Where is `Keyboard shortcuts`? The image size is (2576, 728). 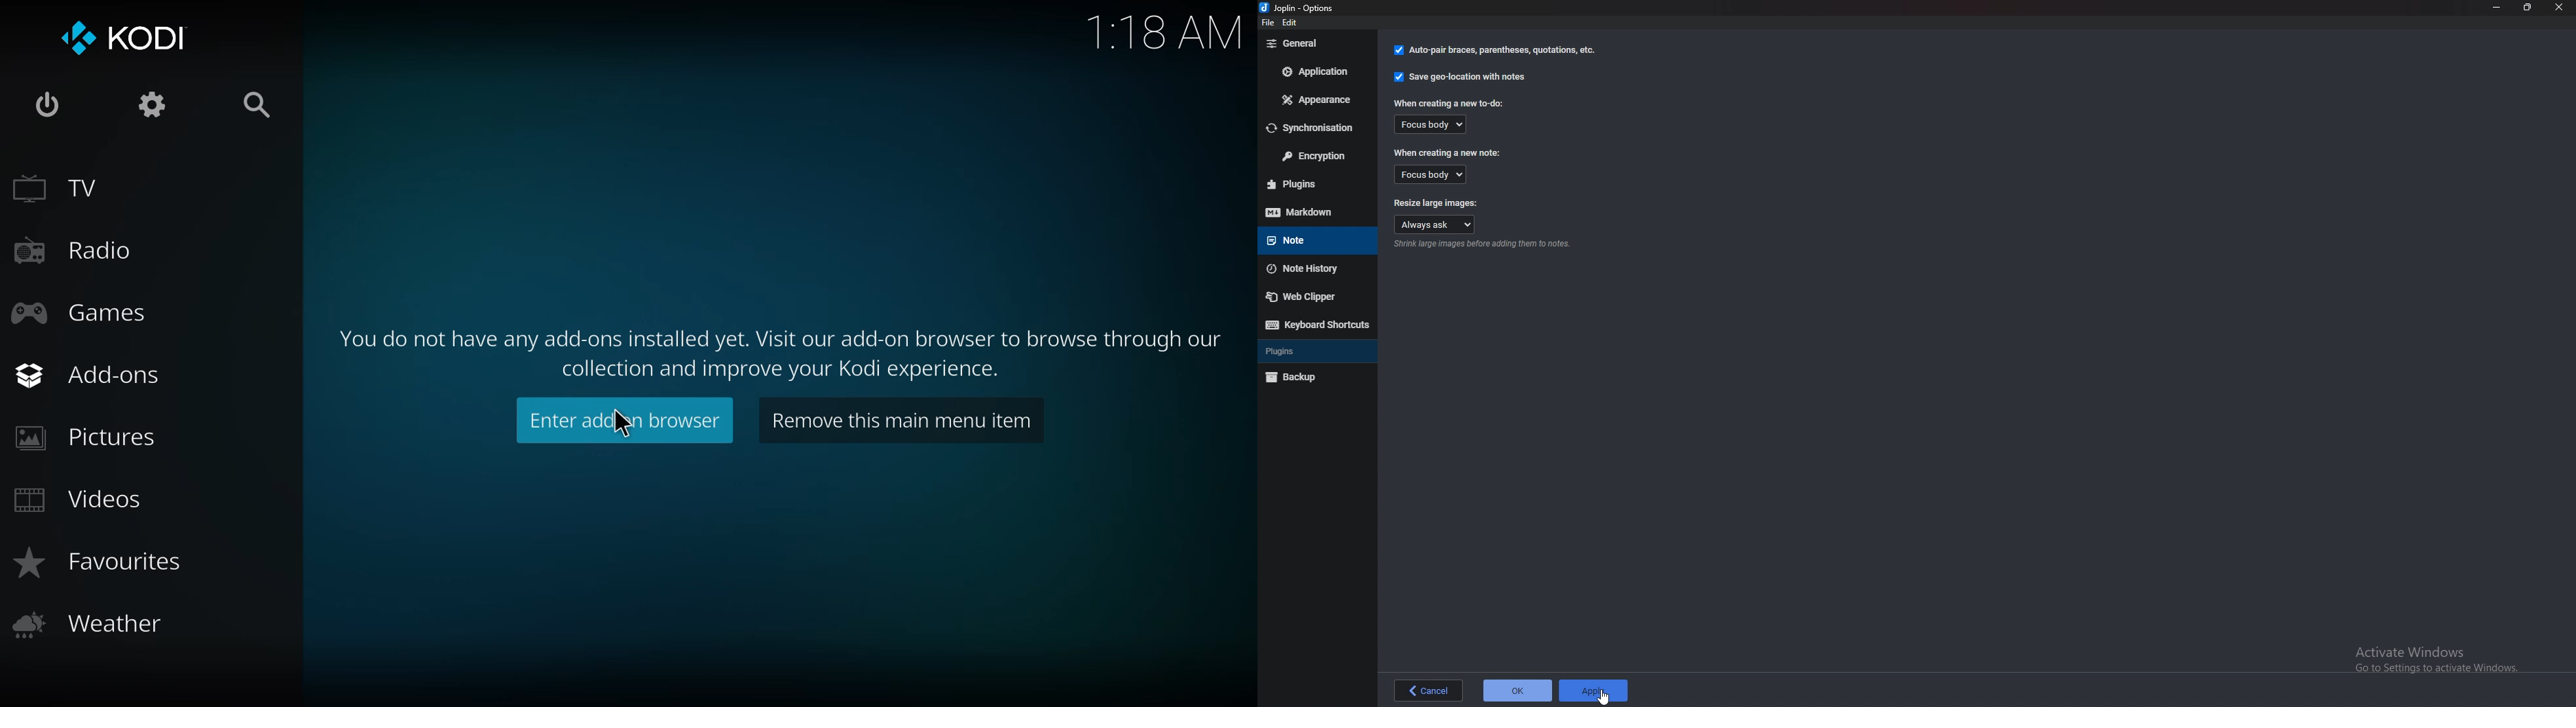
Keyboard shortcuts is located at coordinates (1318, 324).